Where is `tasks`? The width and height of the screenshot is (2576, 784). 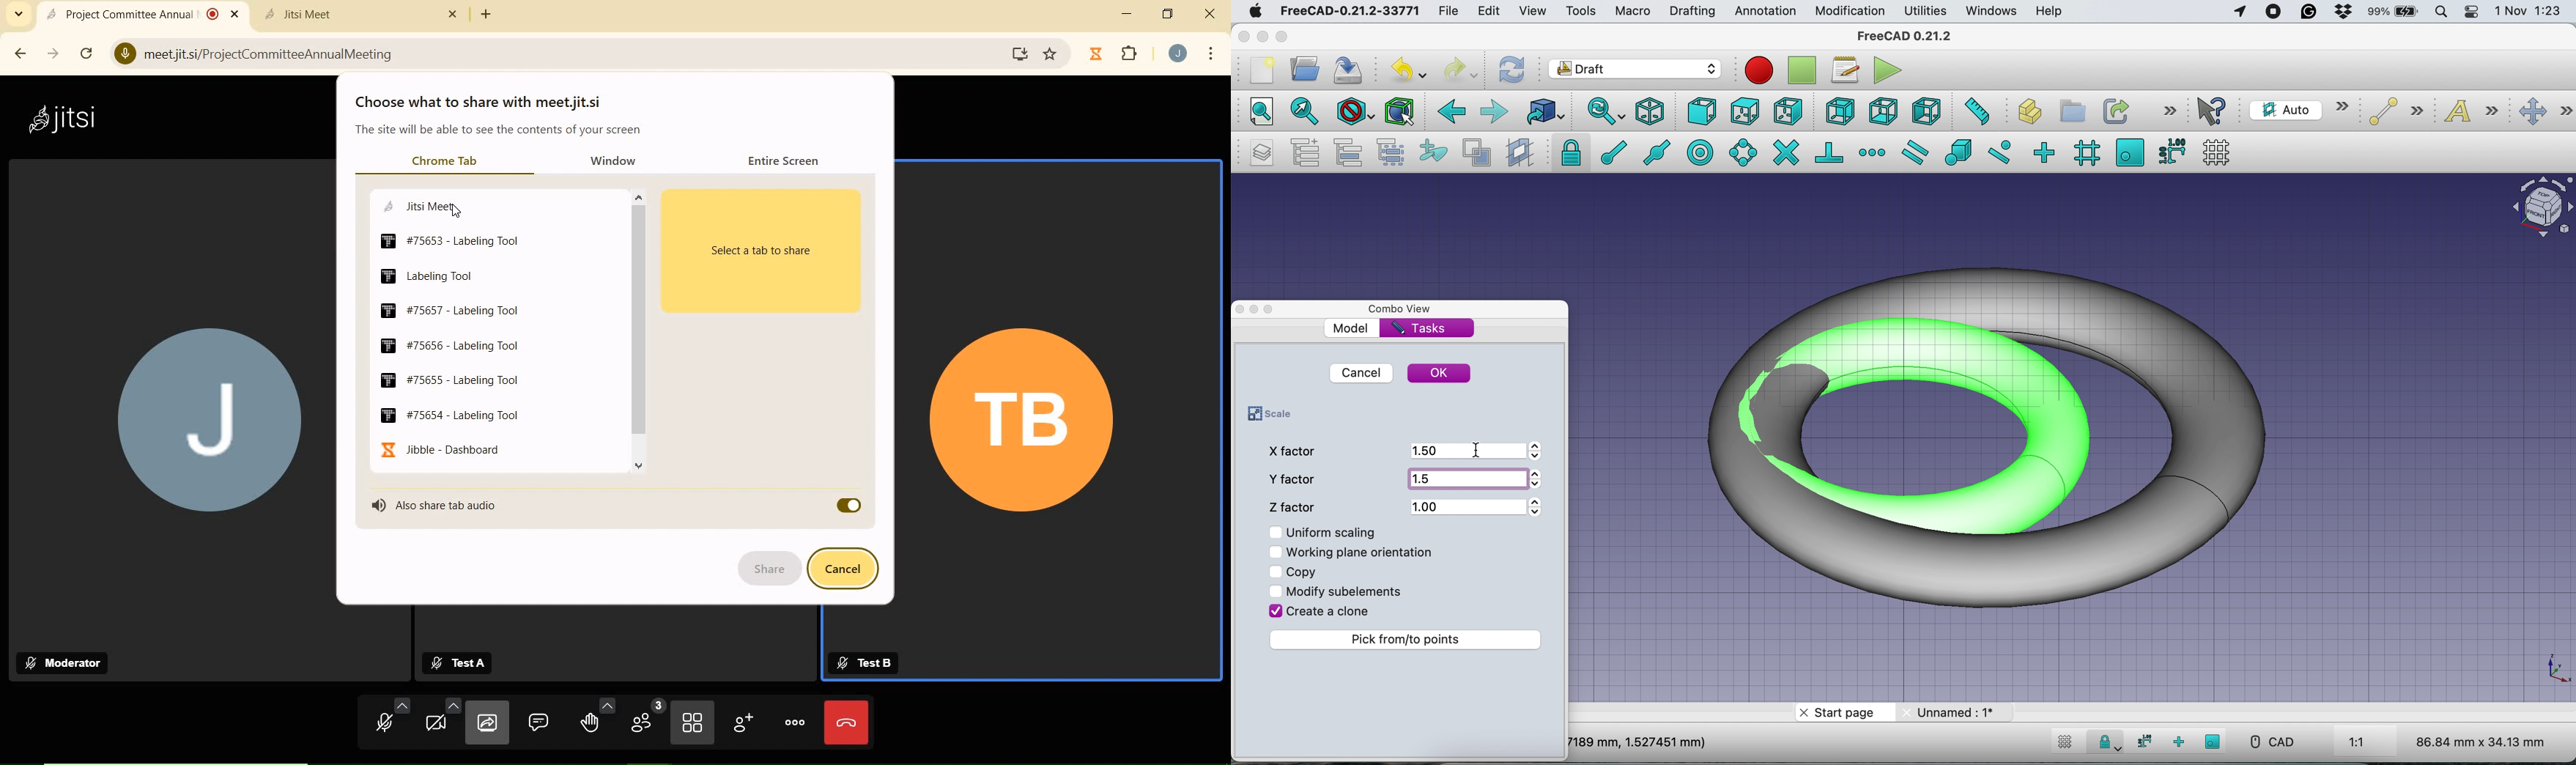
tasks is located at coordinates (1421, 329).